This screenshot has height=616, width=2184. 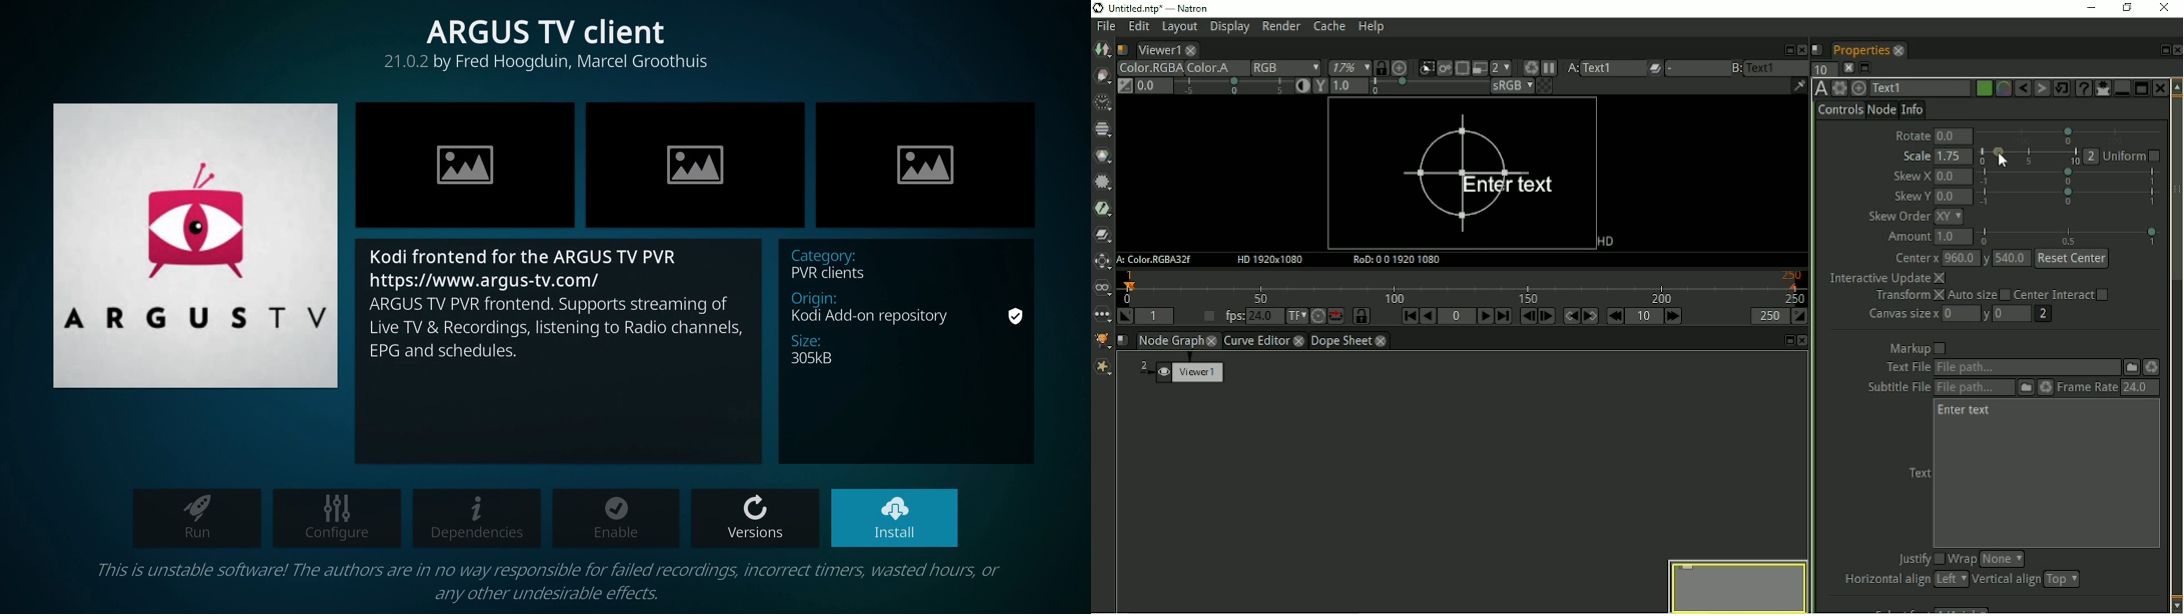 What do you see at coordinates (475, 518) in the screenshot?
I see `dependencies` at bounding box center [475, 518].